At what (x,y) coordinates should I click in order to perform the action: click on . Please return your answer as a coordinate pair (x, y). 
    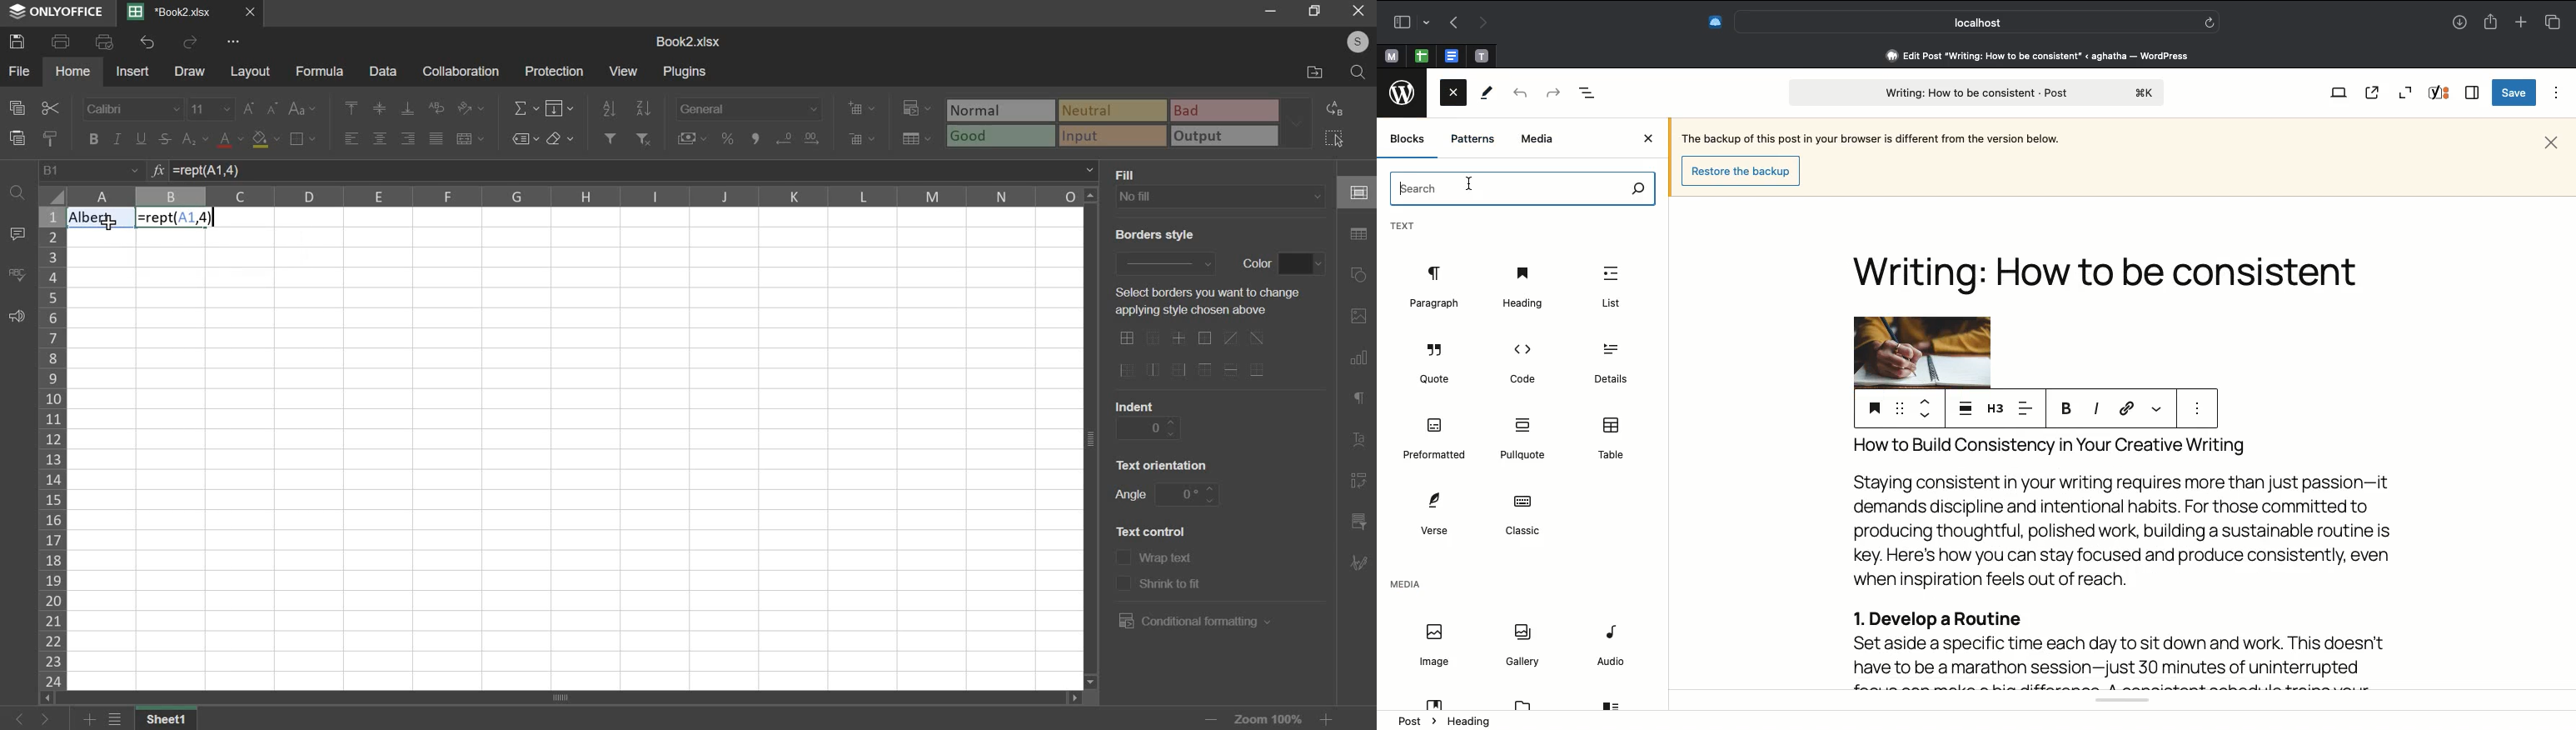
    Looking at the image, I should click on (1362, 563).